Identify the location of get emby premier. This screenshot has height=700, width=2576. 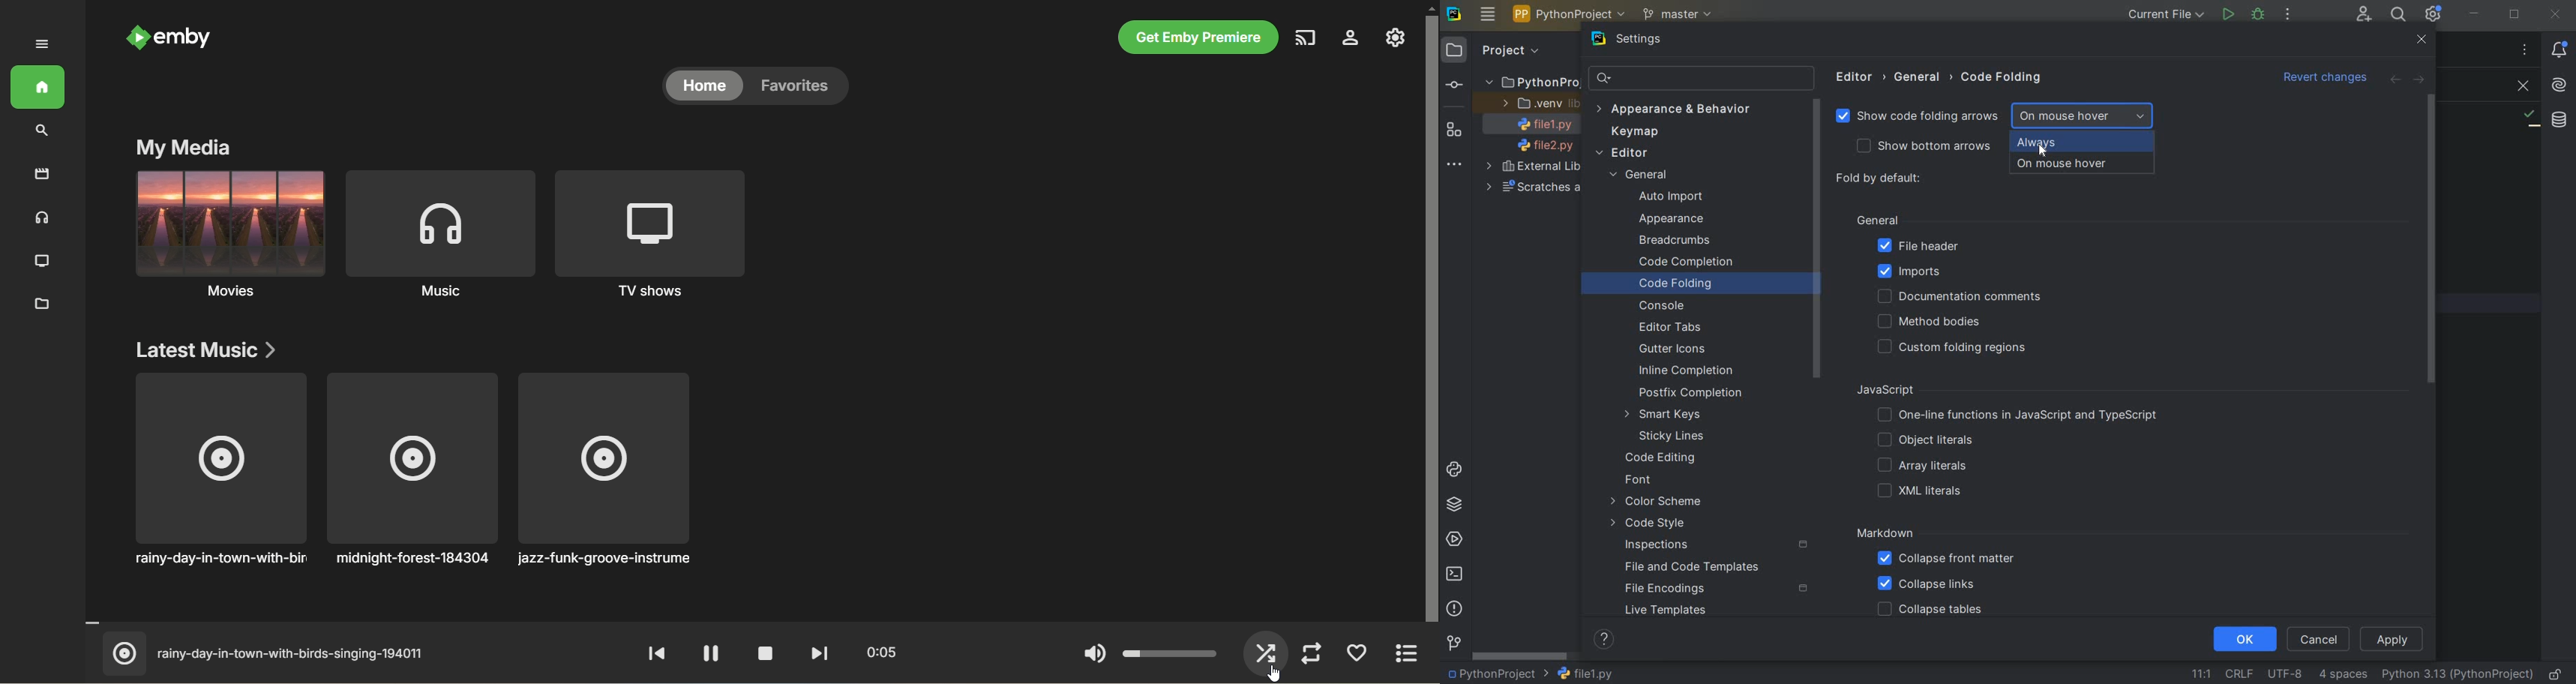
(1199, 38).